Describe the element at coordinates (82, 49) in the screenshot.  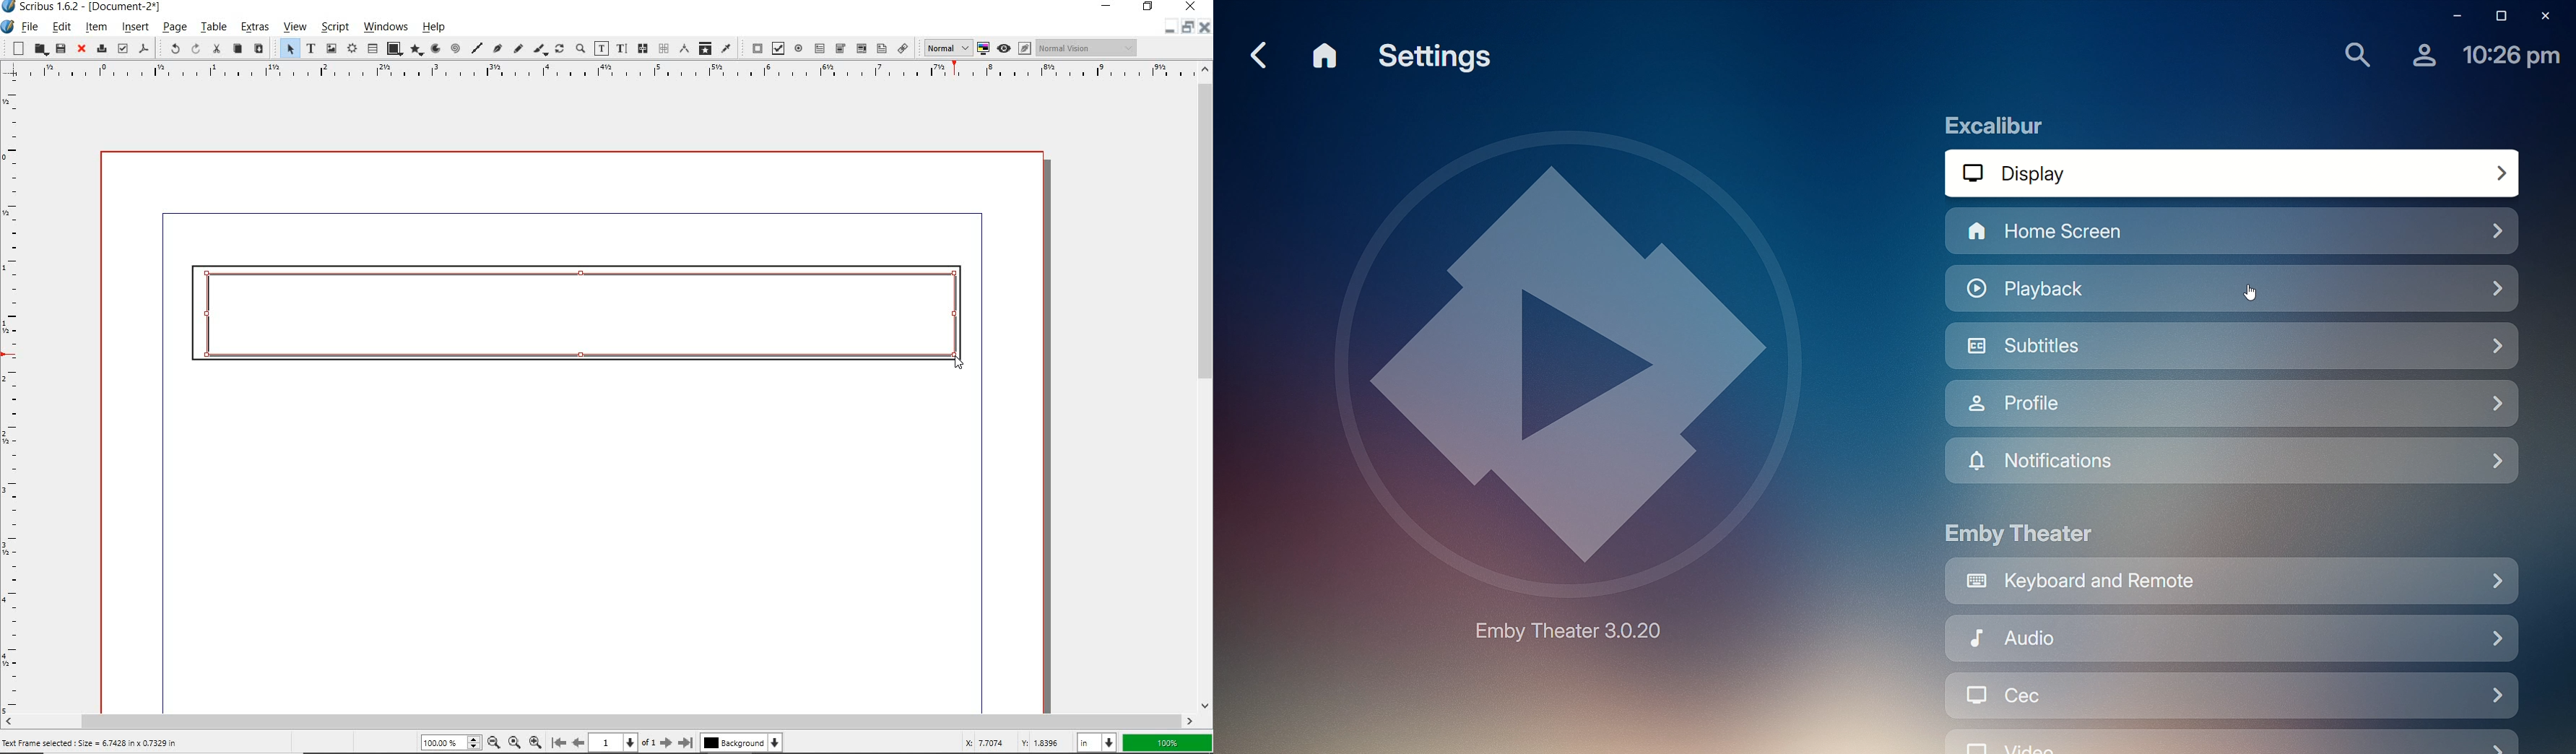
I see `close` at that location.